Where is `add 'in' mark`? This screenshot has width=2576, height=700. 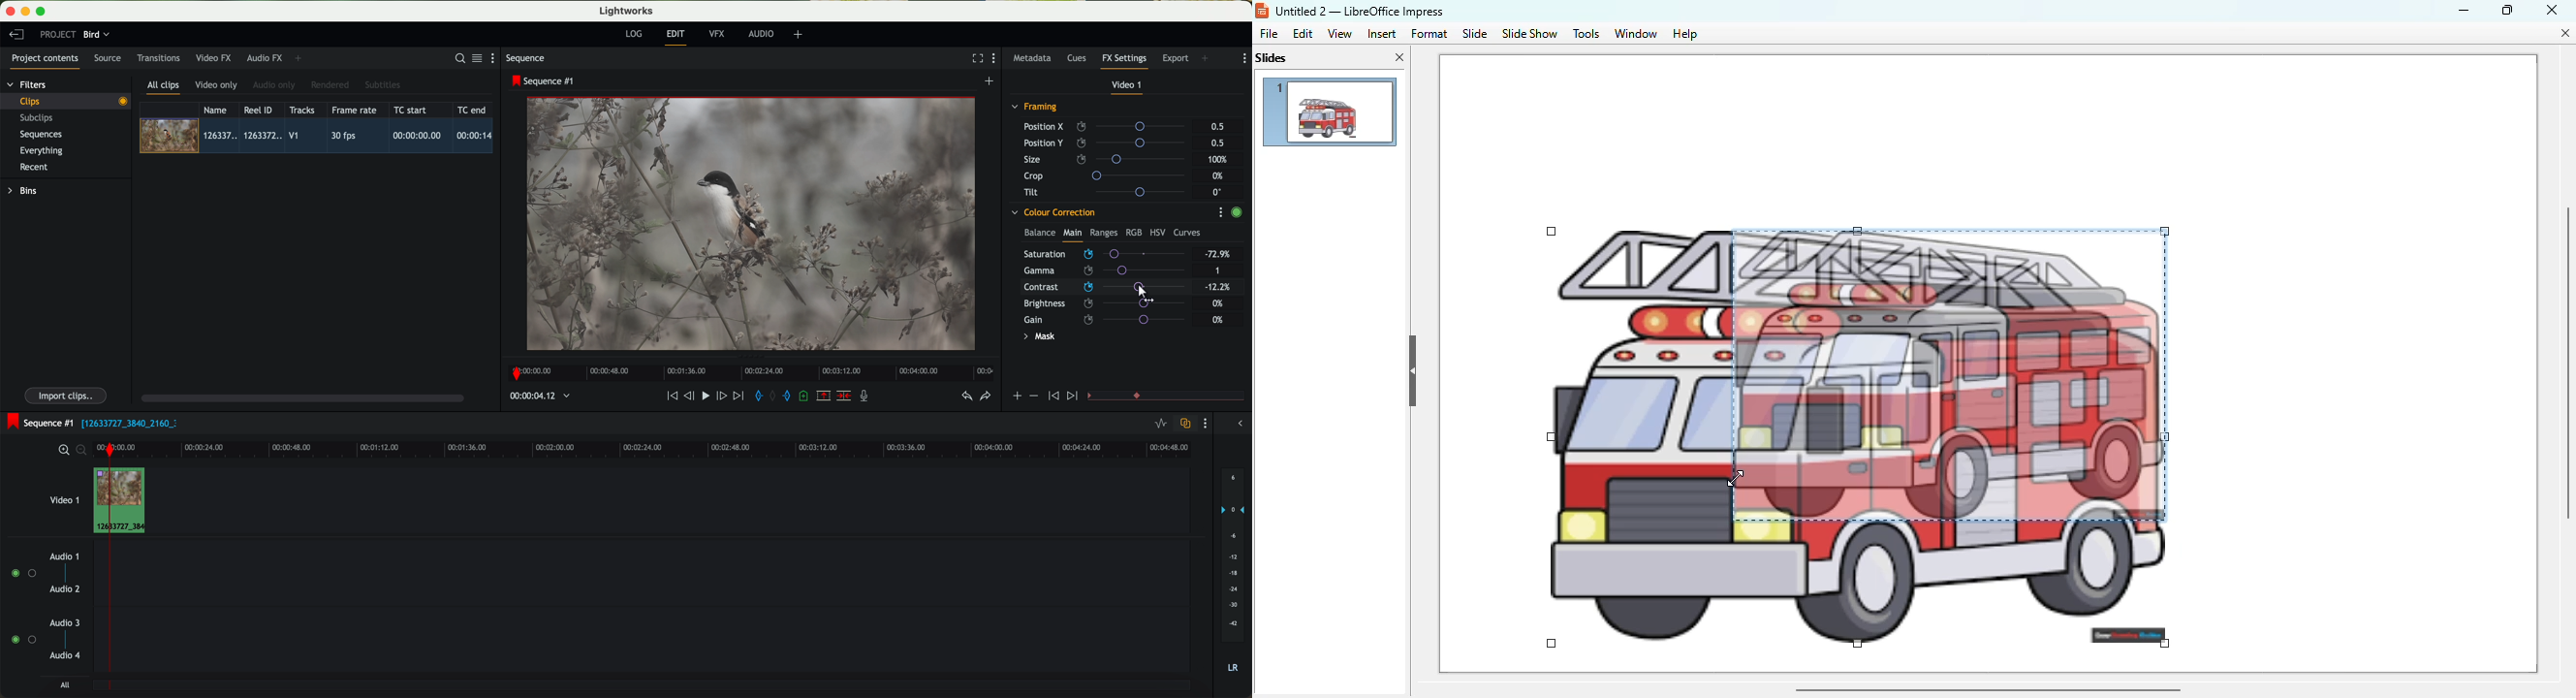 add 'in' mark is located at coordinates (756, 397).